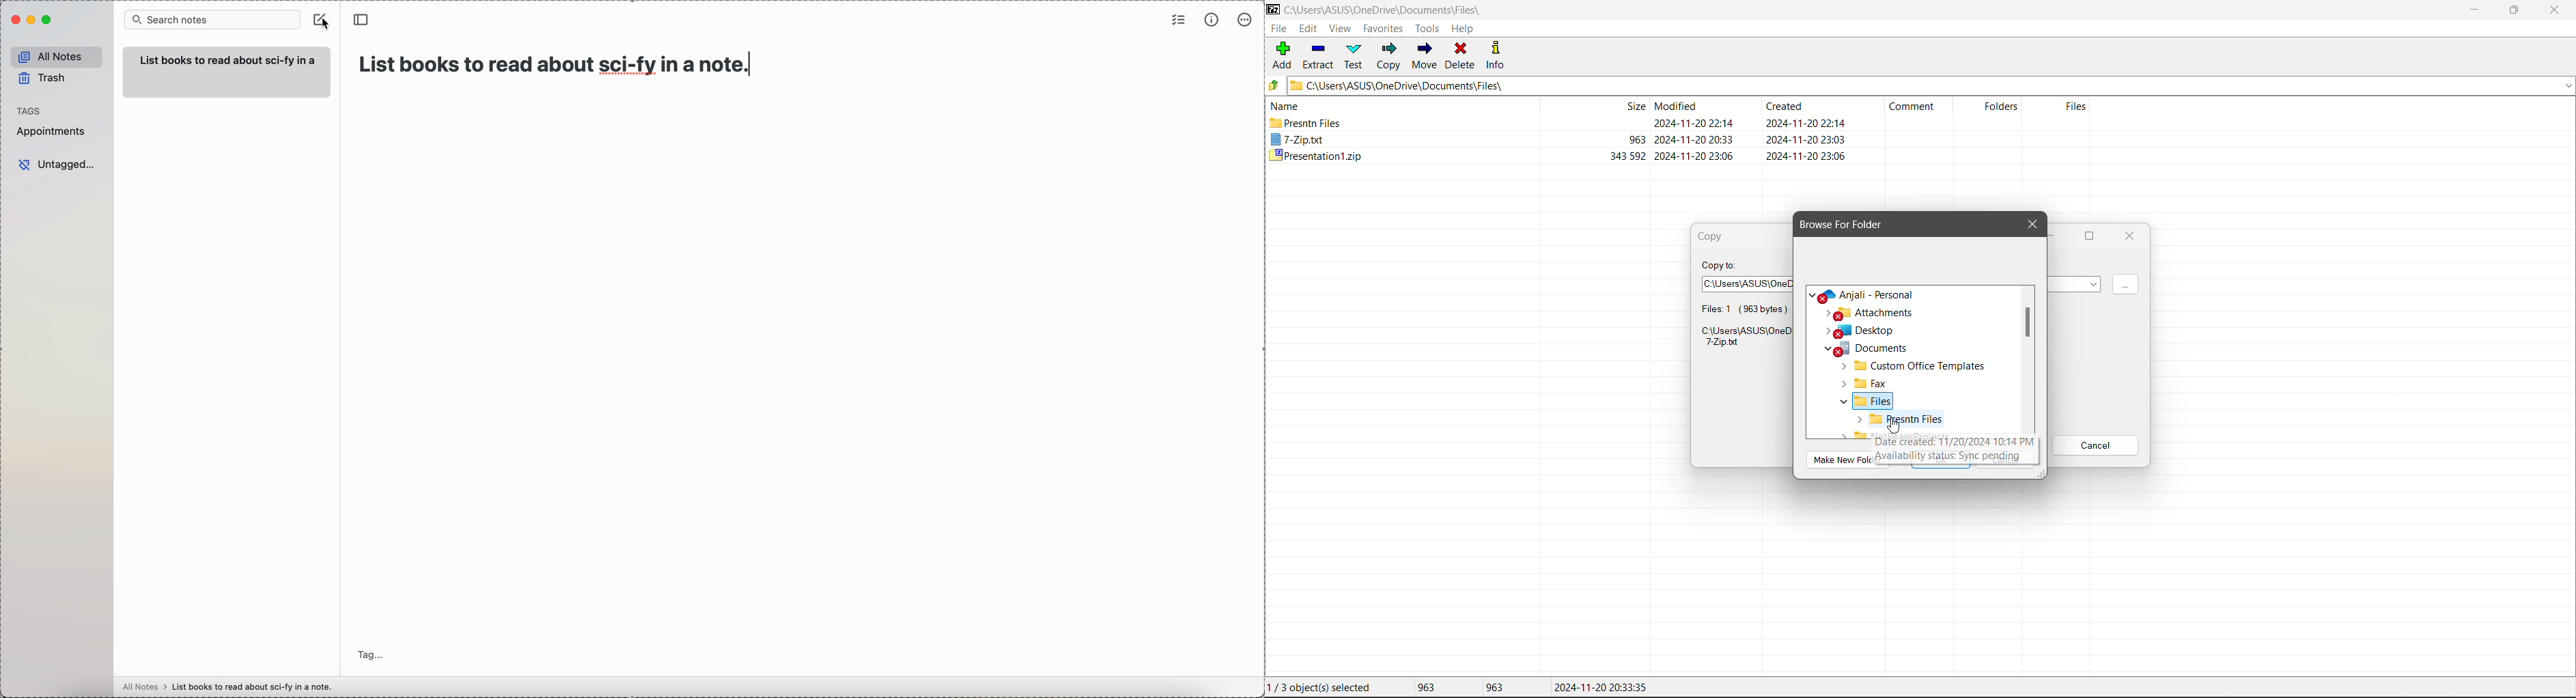 This screenshot has height=700, width=2576. What do you see at coordinates (1954, 451) in the screenshot?
I see `text` at bounding box center [1954, 451].